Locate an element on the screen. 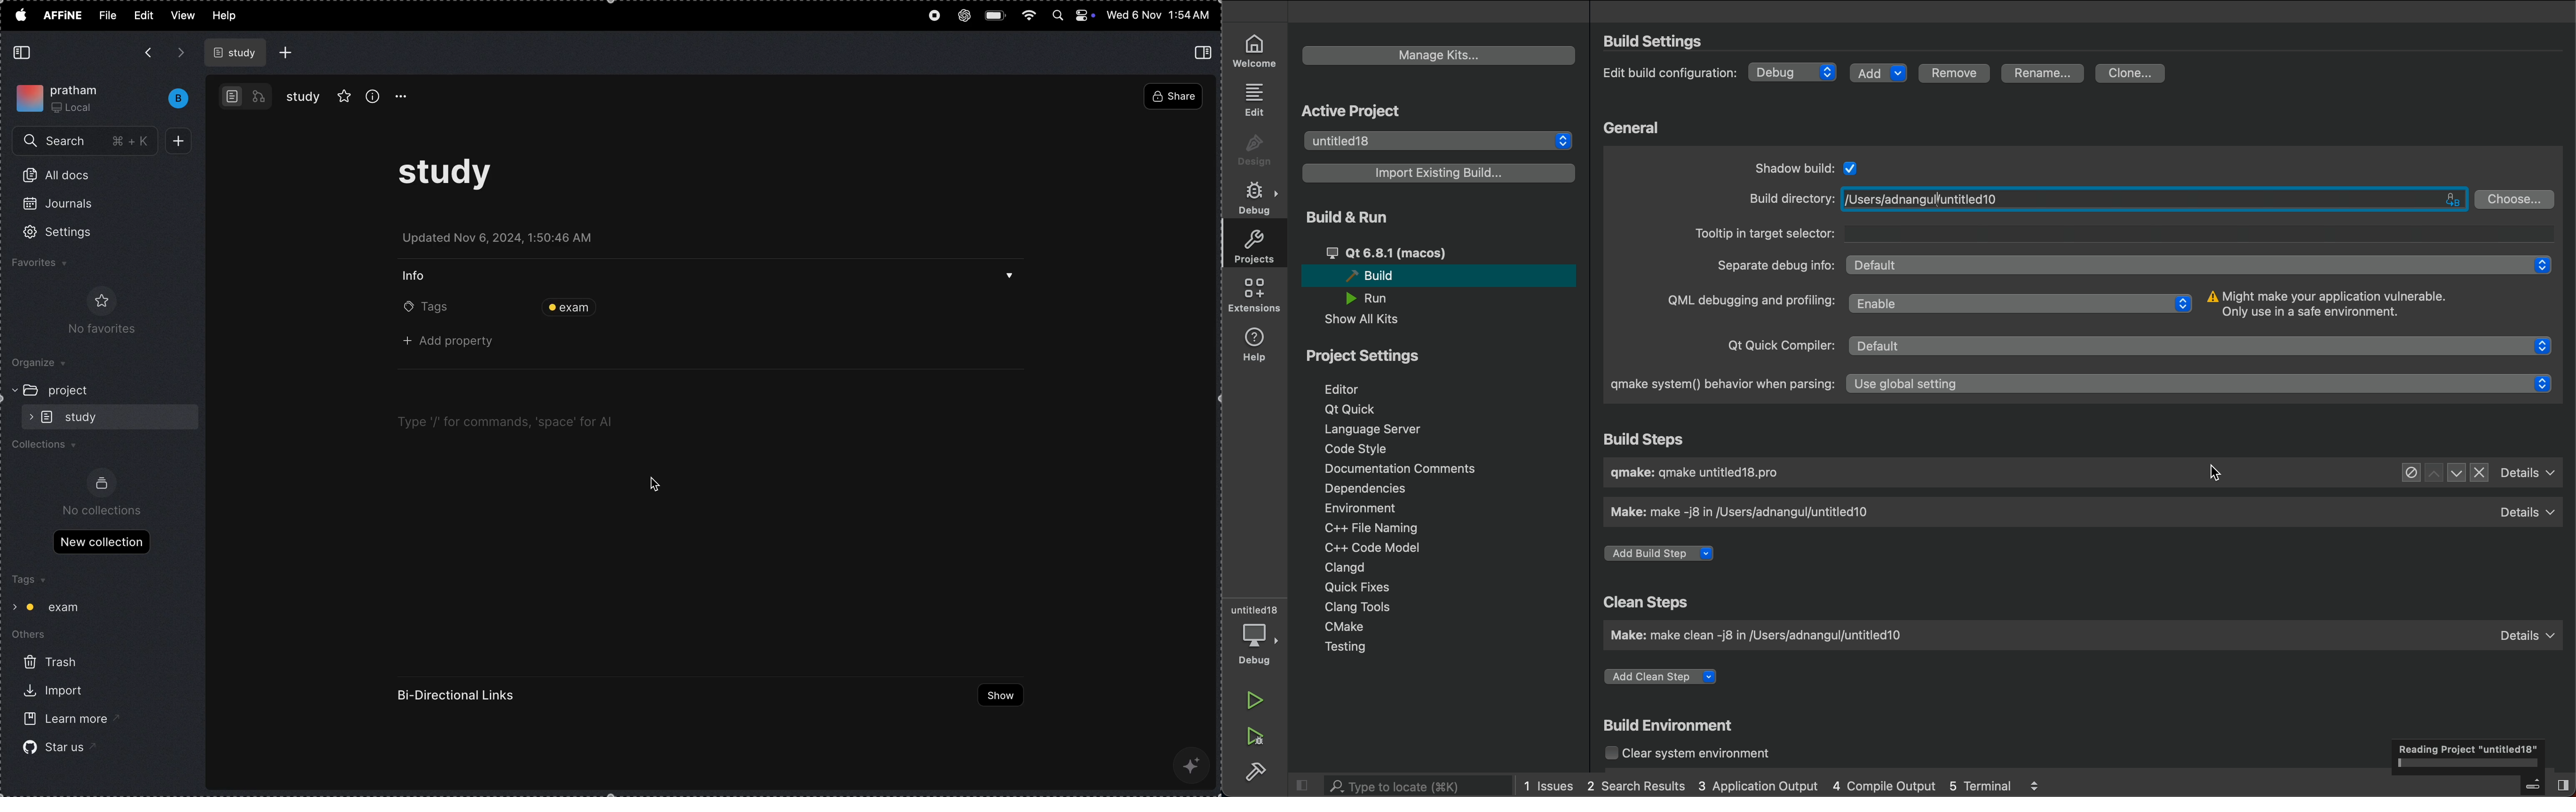 This screenshot has width=2576, height=812. projects is located at coordinates (1254, 249).